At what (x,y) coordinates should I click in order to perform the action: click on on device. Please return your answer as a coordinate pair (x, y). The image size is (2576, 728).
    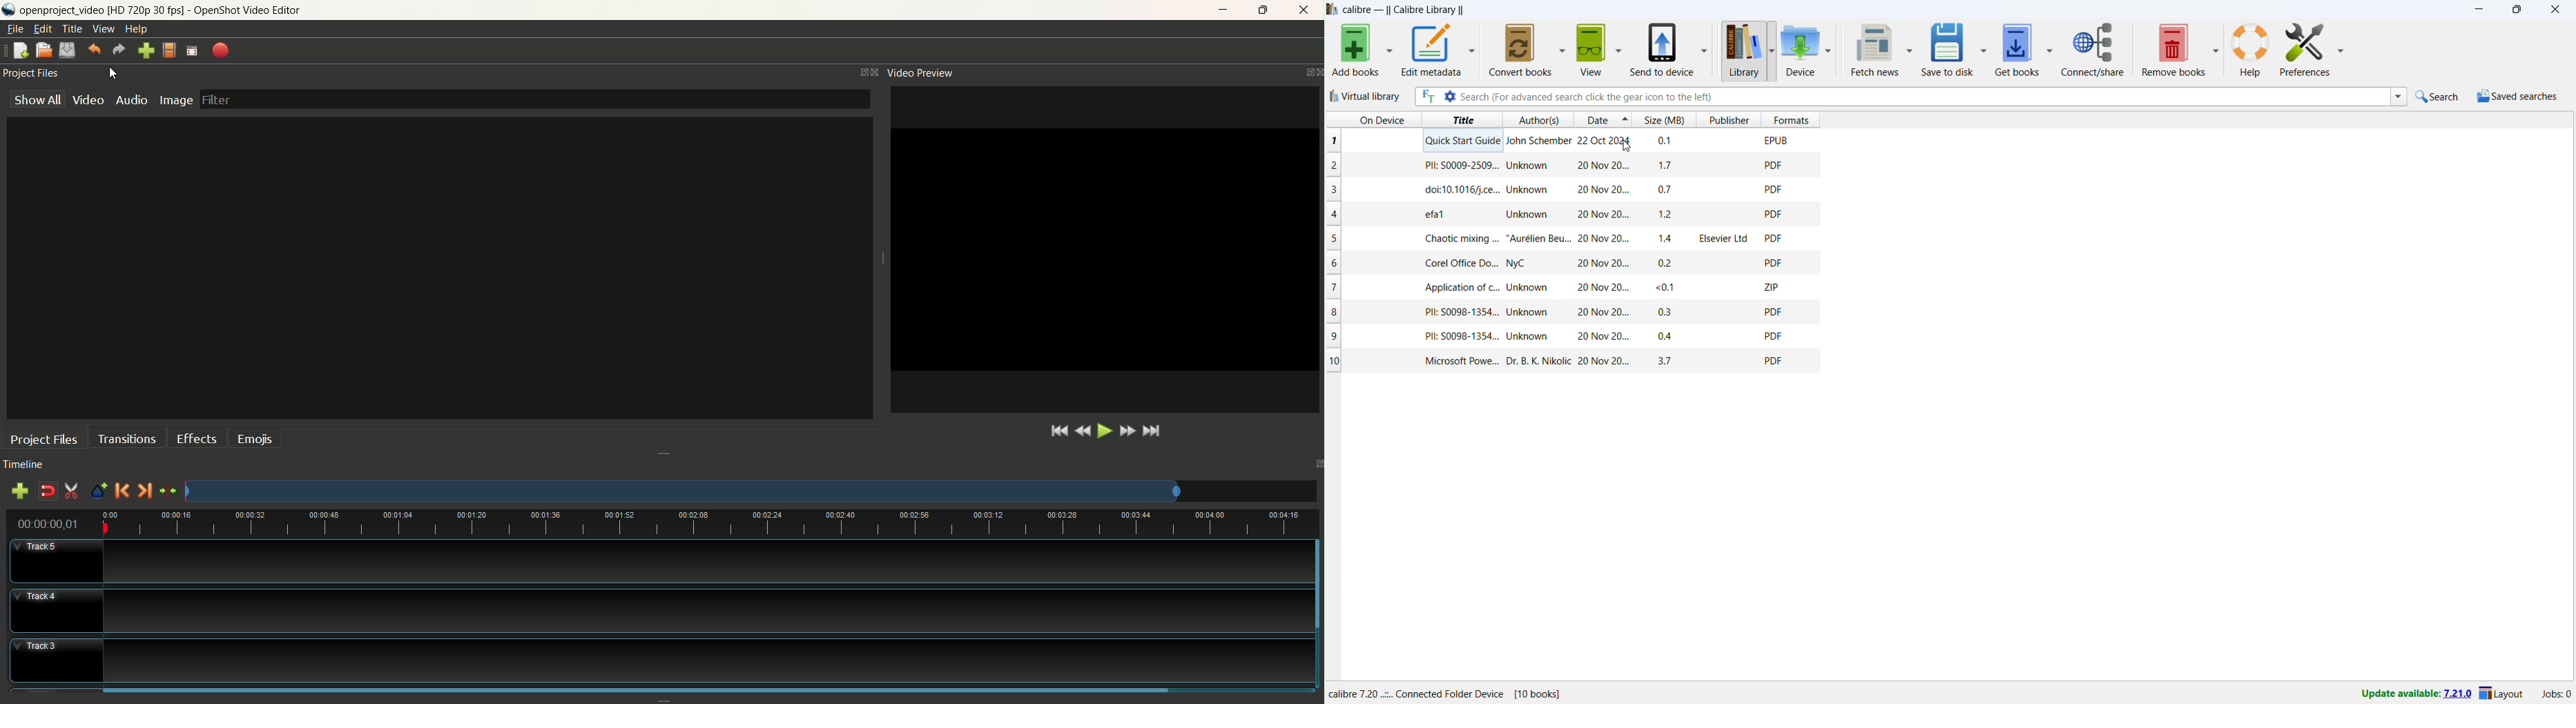
    Looking at the image, I should click on (1372, 119).